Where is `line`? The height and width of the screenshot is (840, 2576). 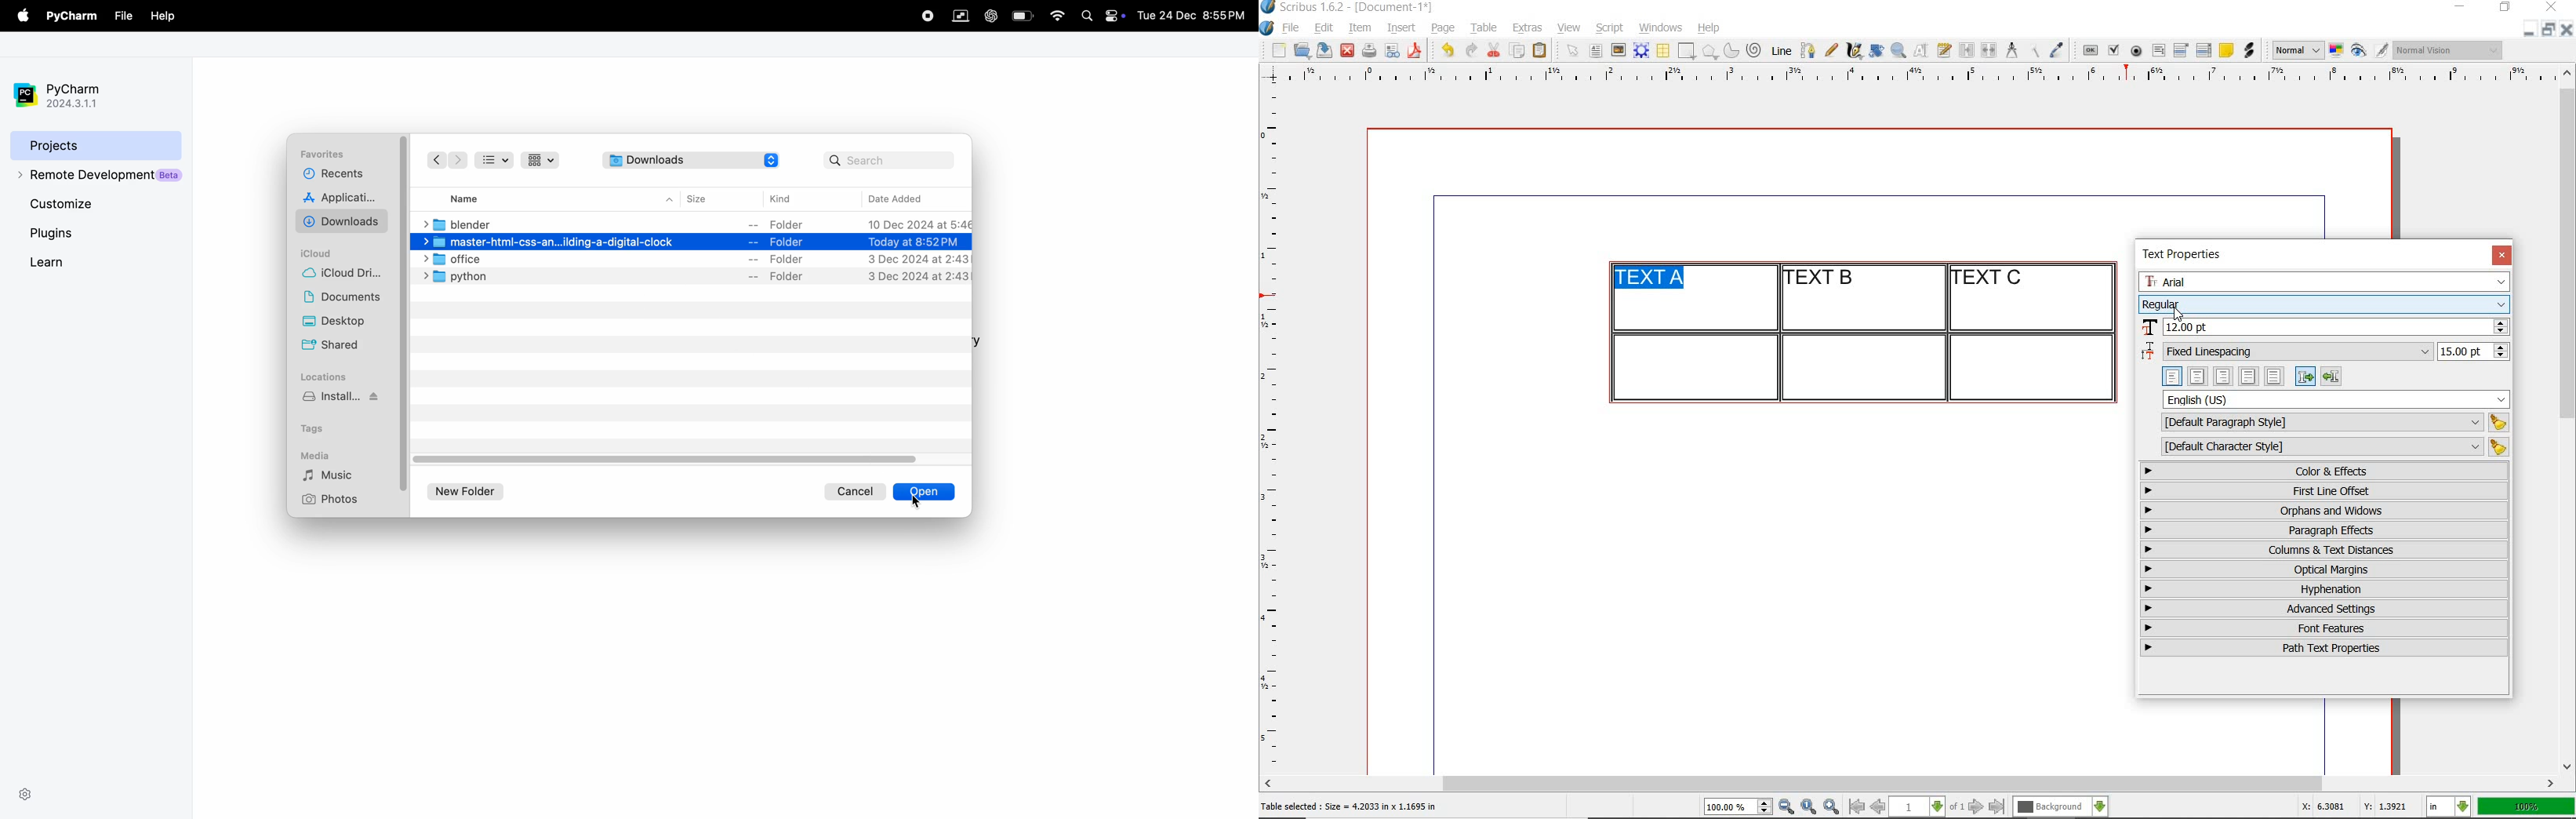 line is located at coordinates (1779, 50).